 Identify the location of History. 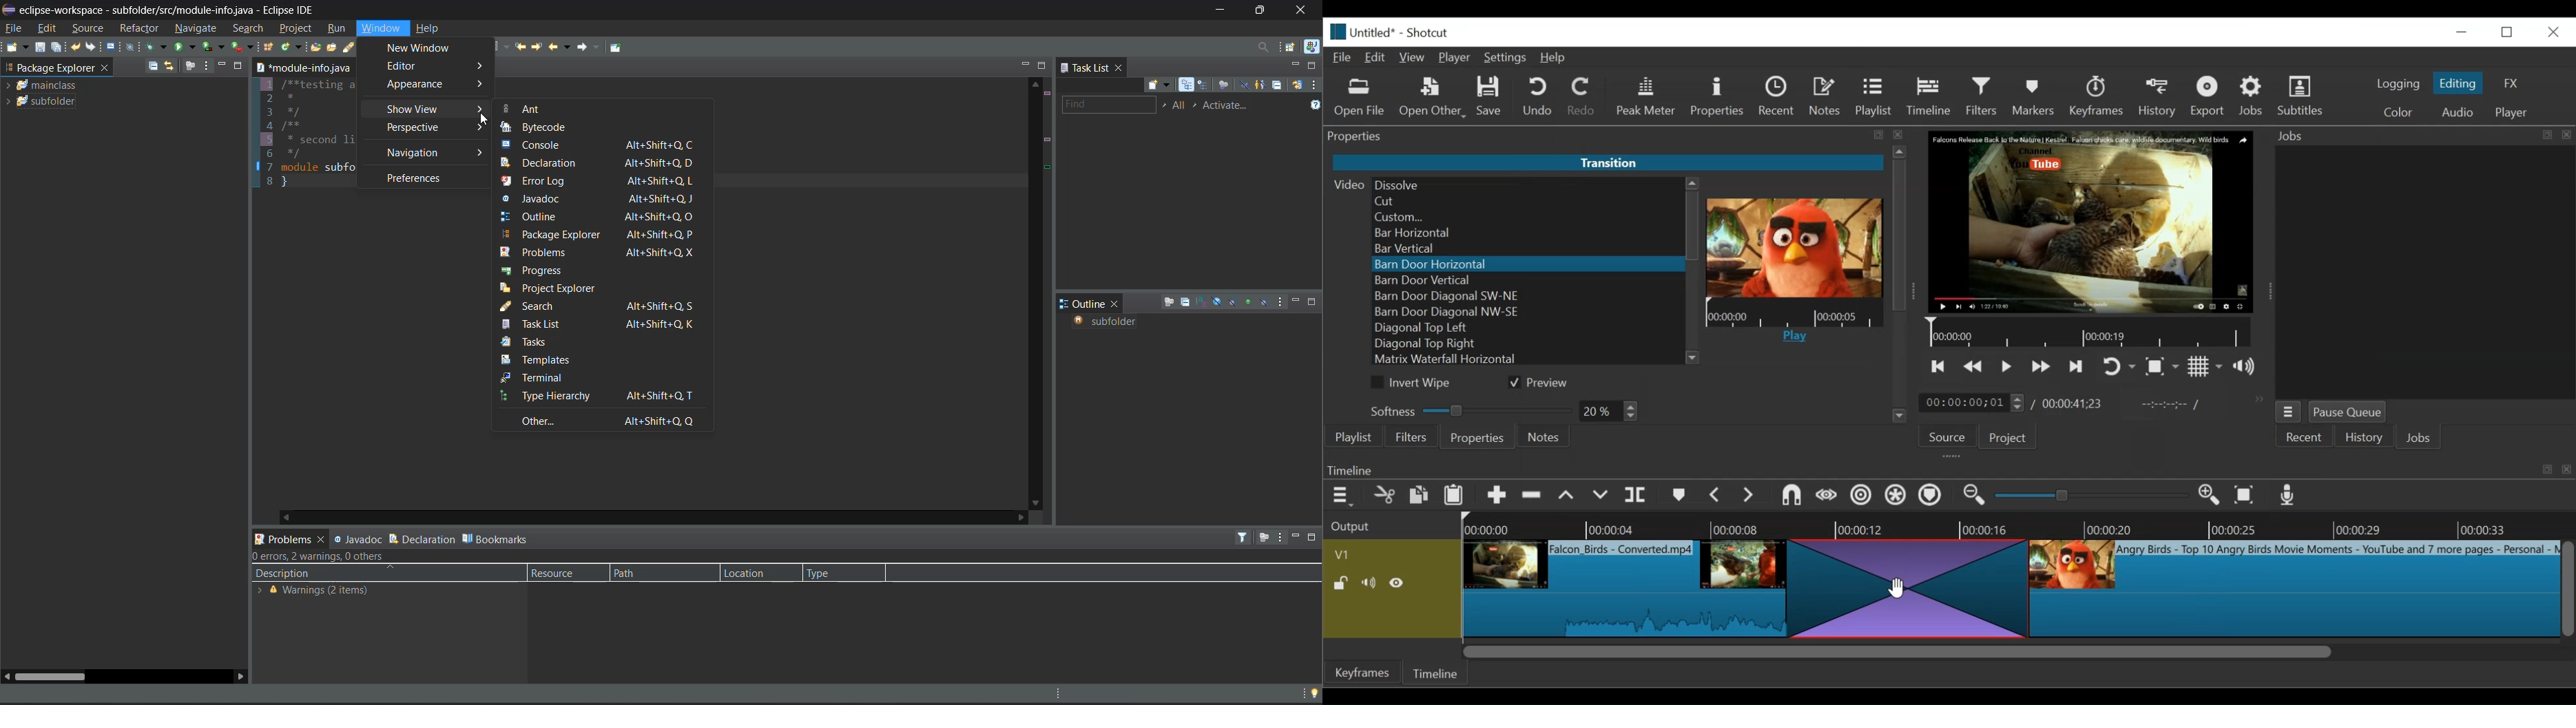
(2160, 99).